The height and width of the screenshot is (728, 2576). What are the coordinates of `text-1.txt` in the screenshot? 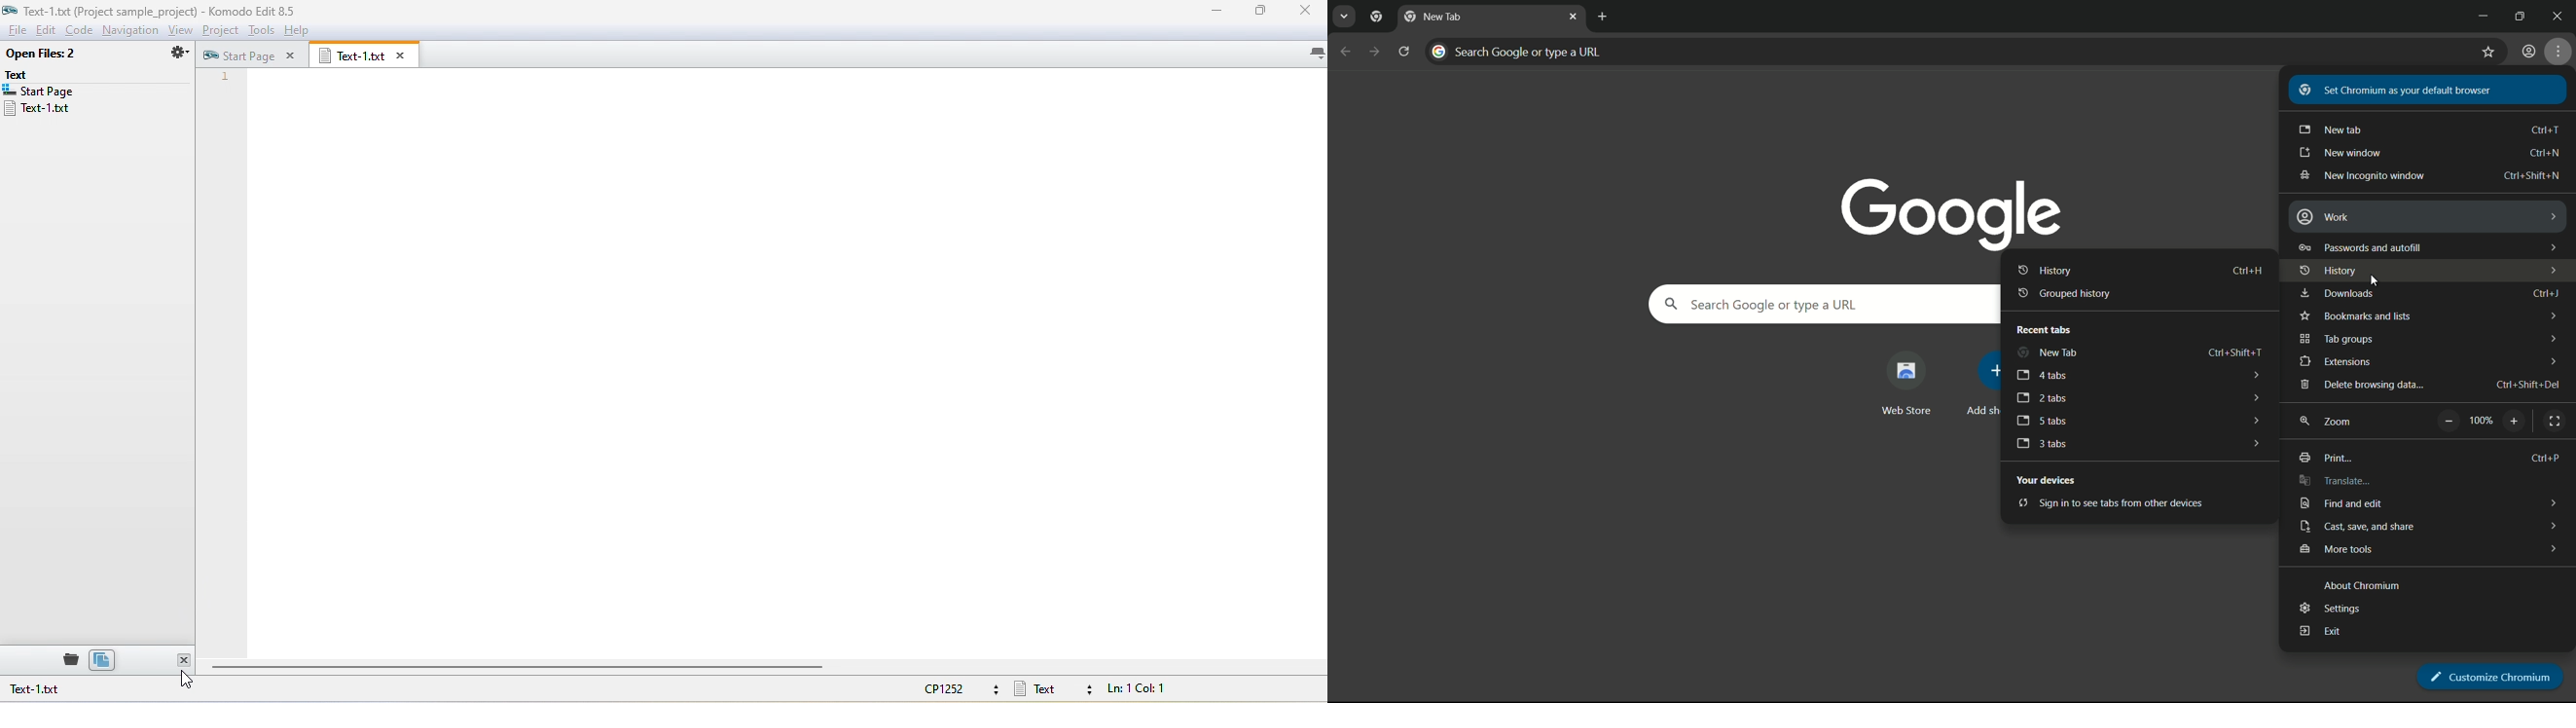 It's located at (346, 56).